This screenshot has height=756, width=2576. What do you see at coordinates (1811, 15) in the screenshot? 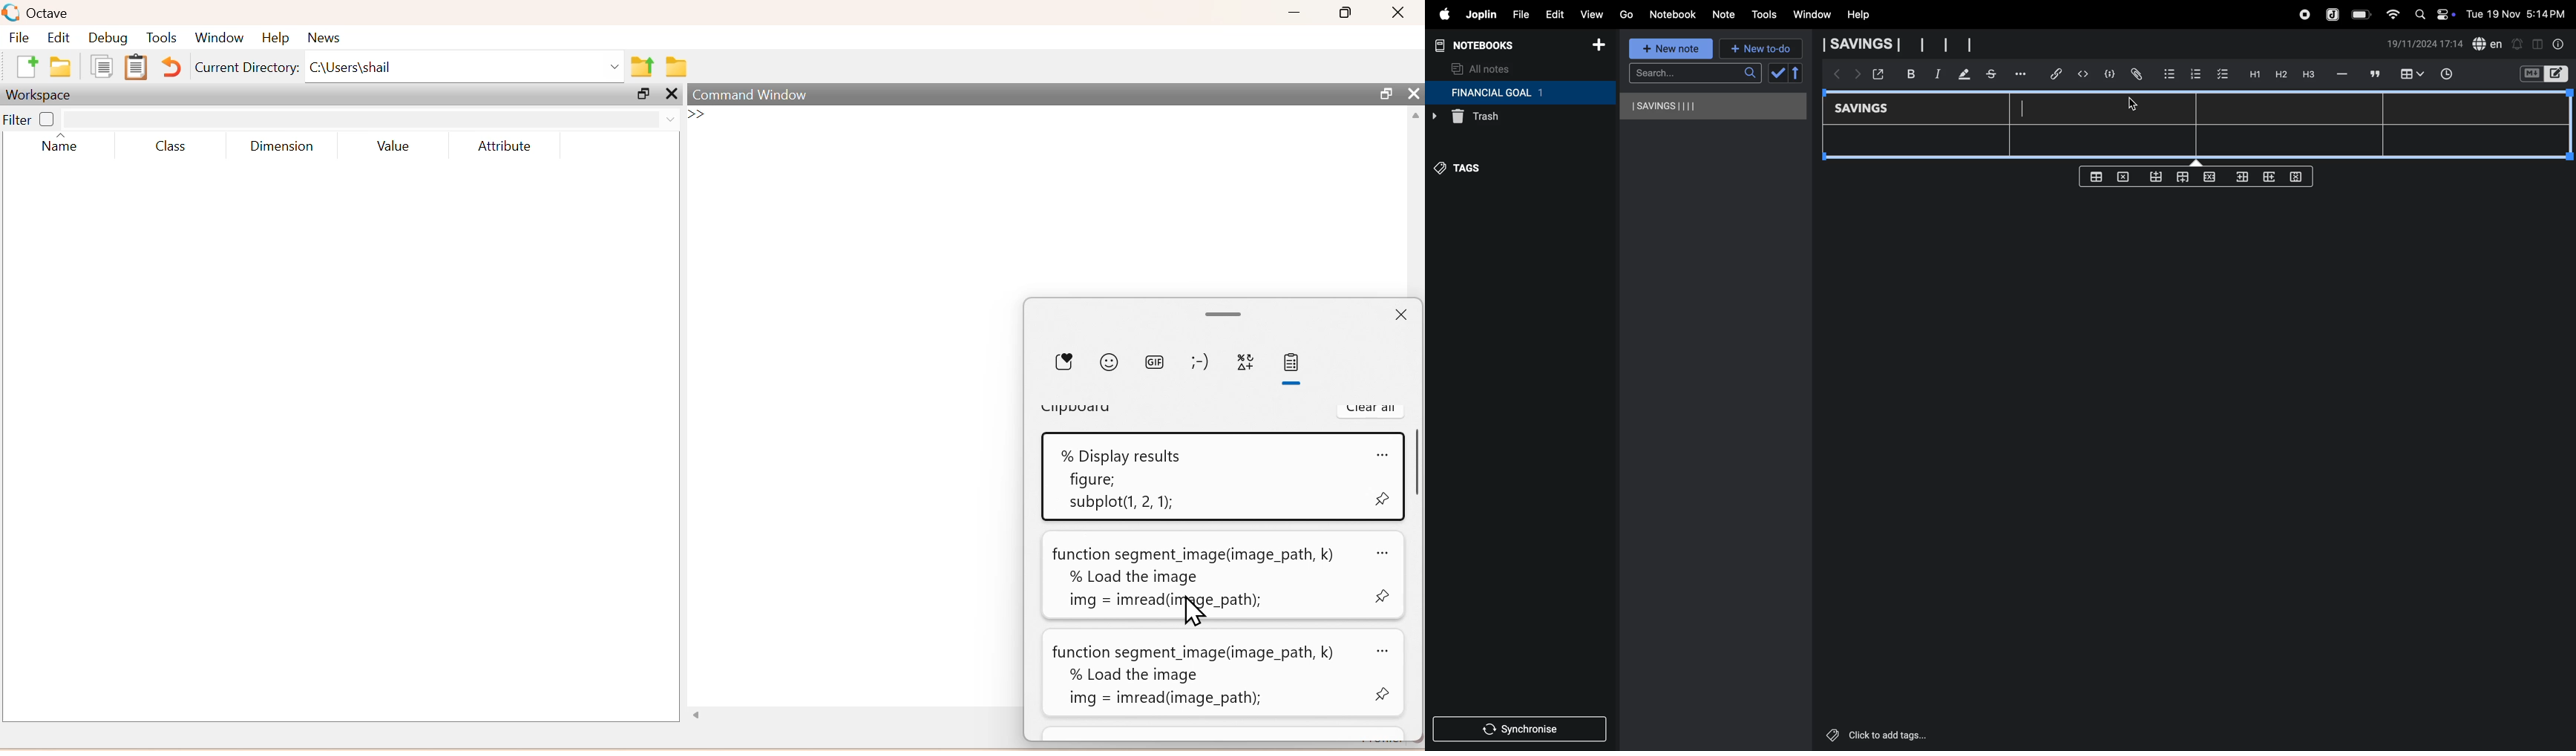
I see `window` at bounding box center [1811, 15].